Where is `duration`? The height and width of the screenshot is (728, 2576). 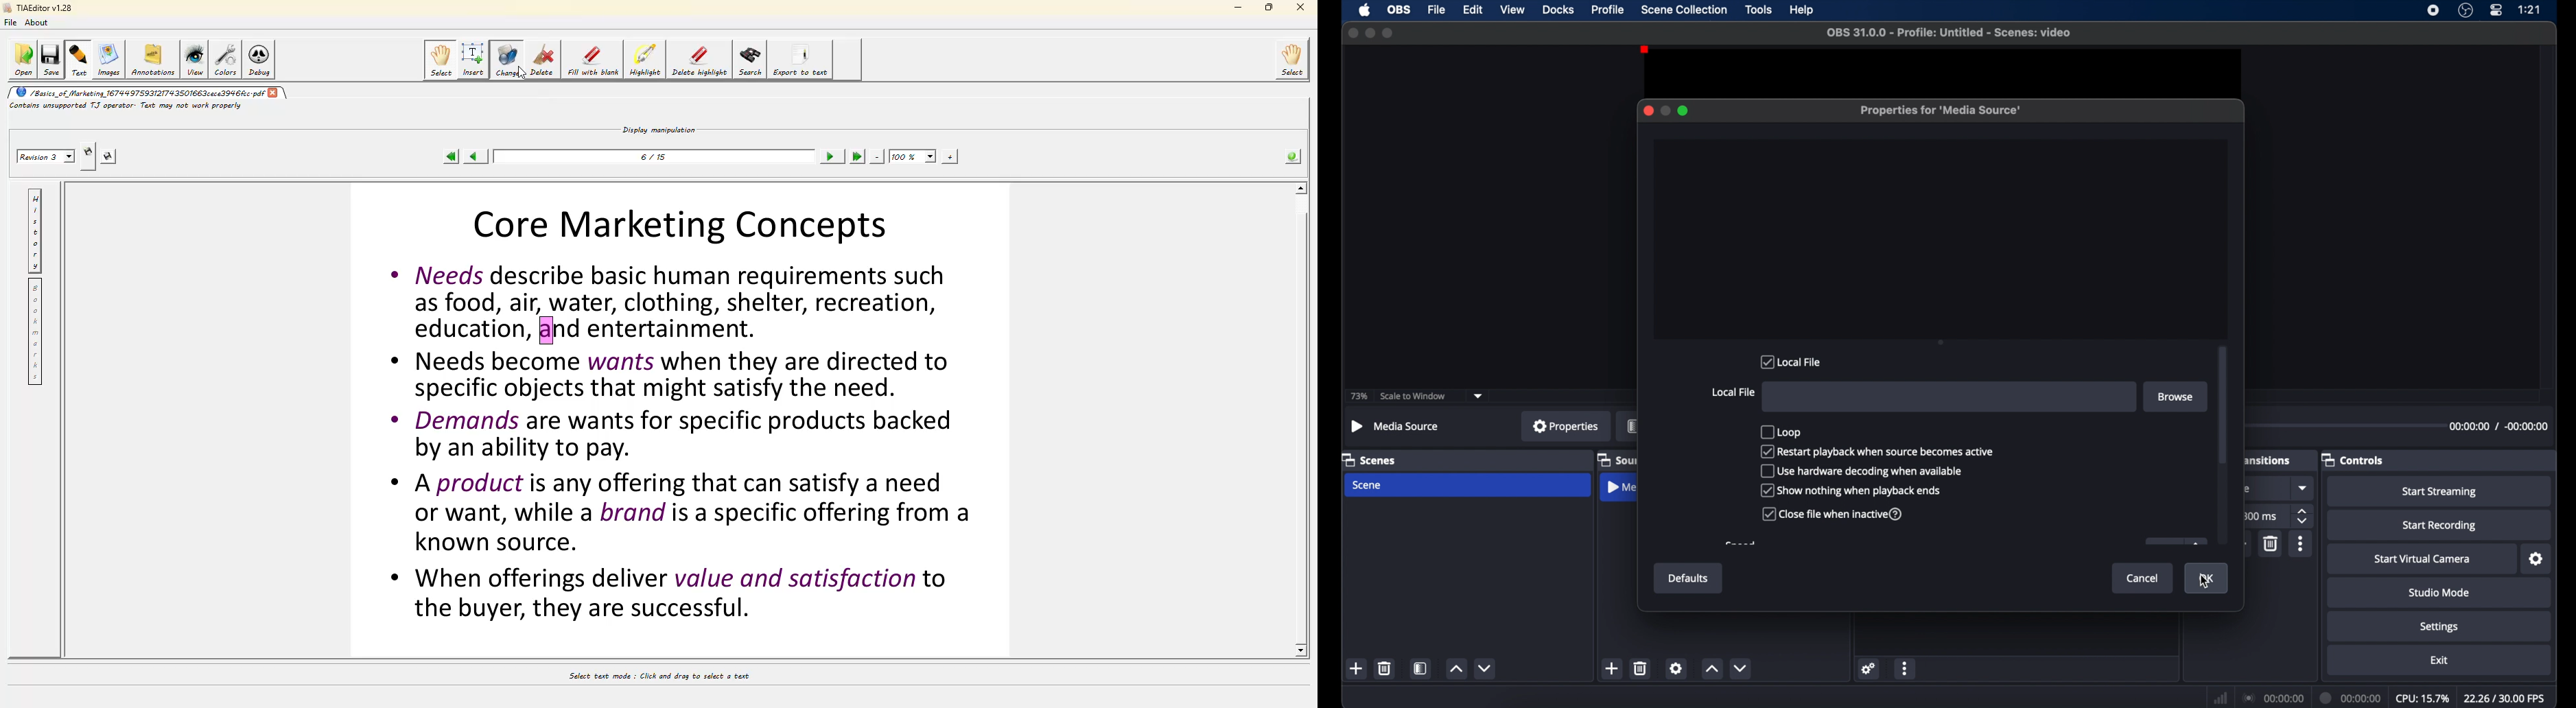 duration is located at coordinates (2351, 698).